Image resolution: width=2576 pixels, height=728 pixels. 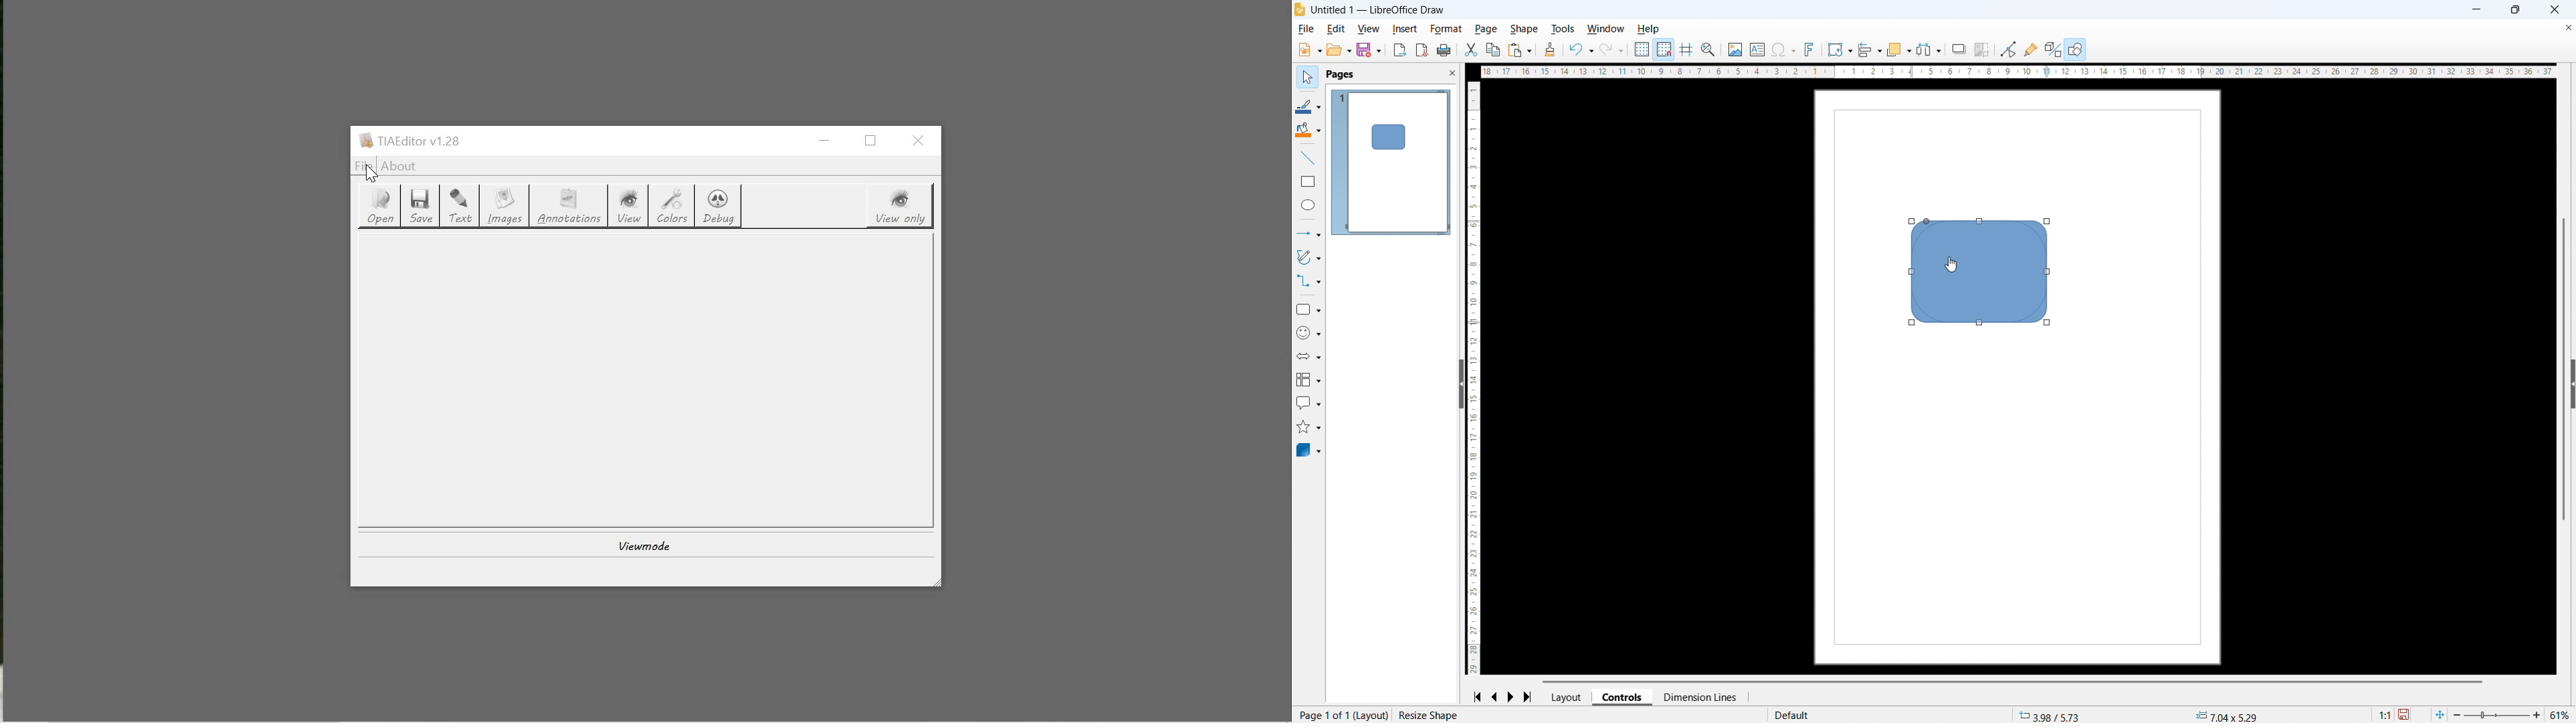 I want to click on Export , so click(x=1399, y=50).